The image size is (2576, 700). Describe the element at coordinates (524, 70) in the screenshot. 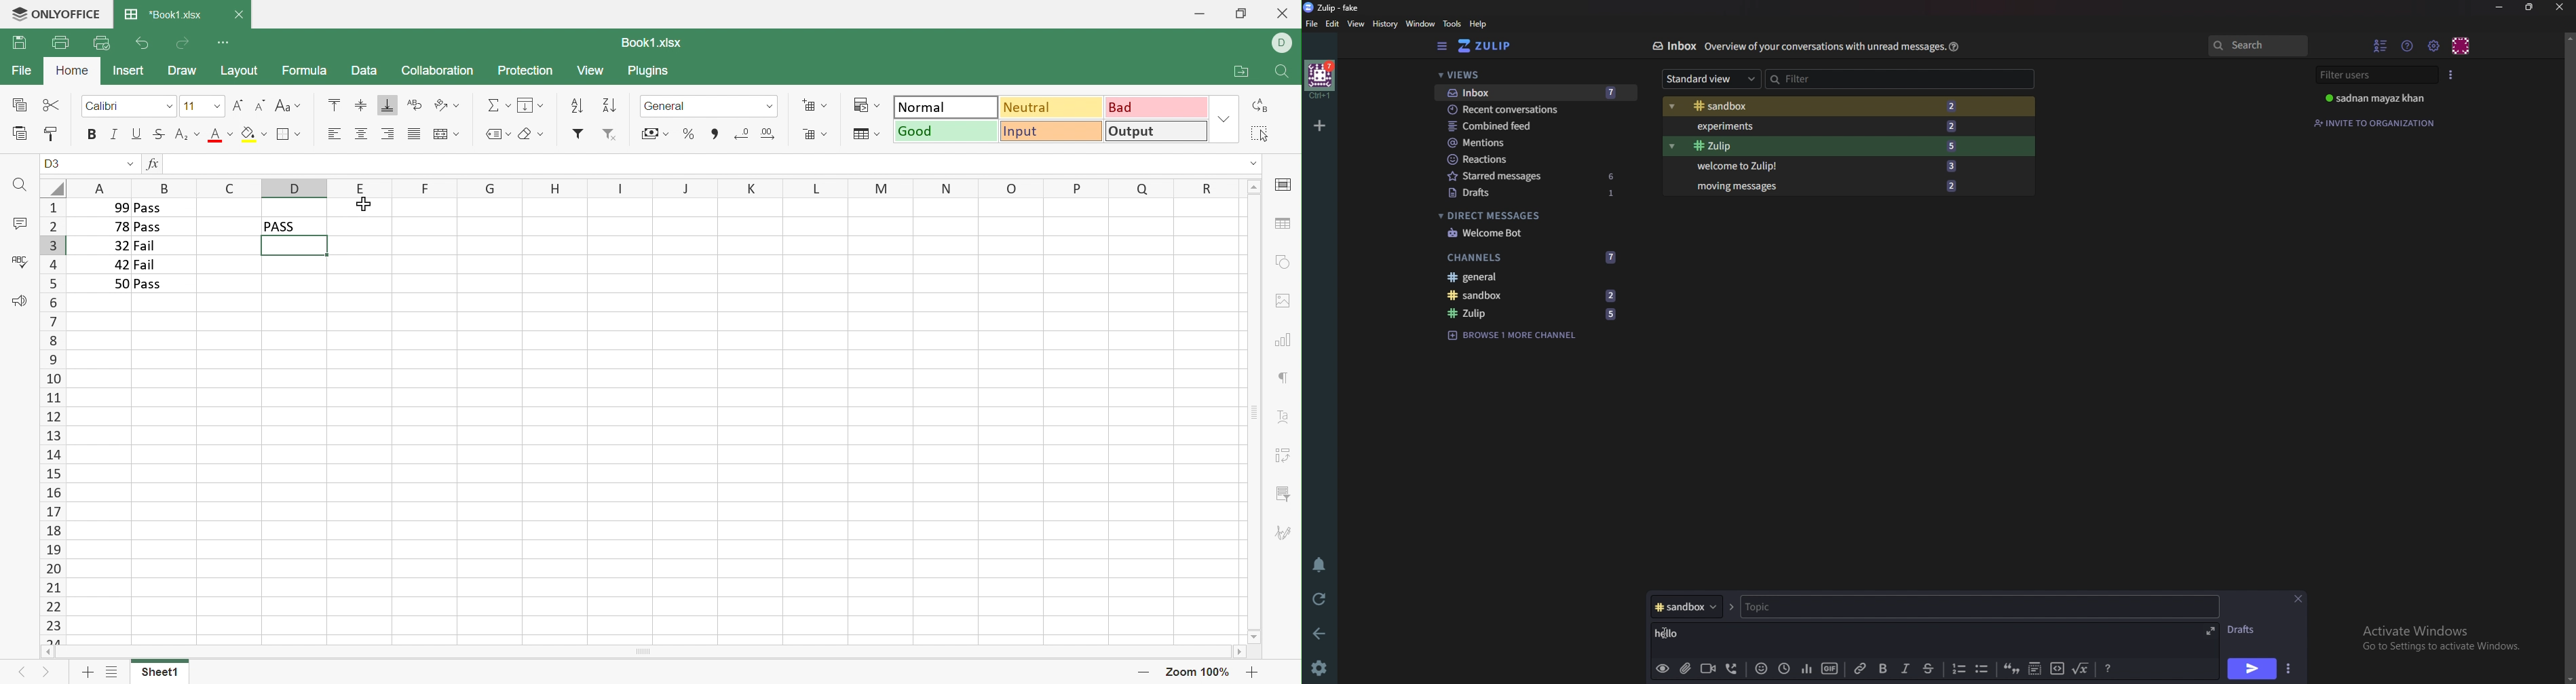

I see `Protection` at that location.